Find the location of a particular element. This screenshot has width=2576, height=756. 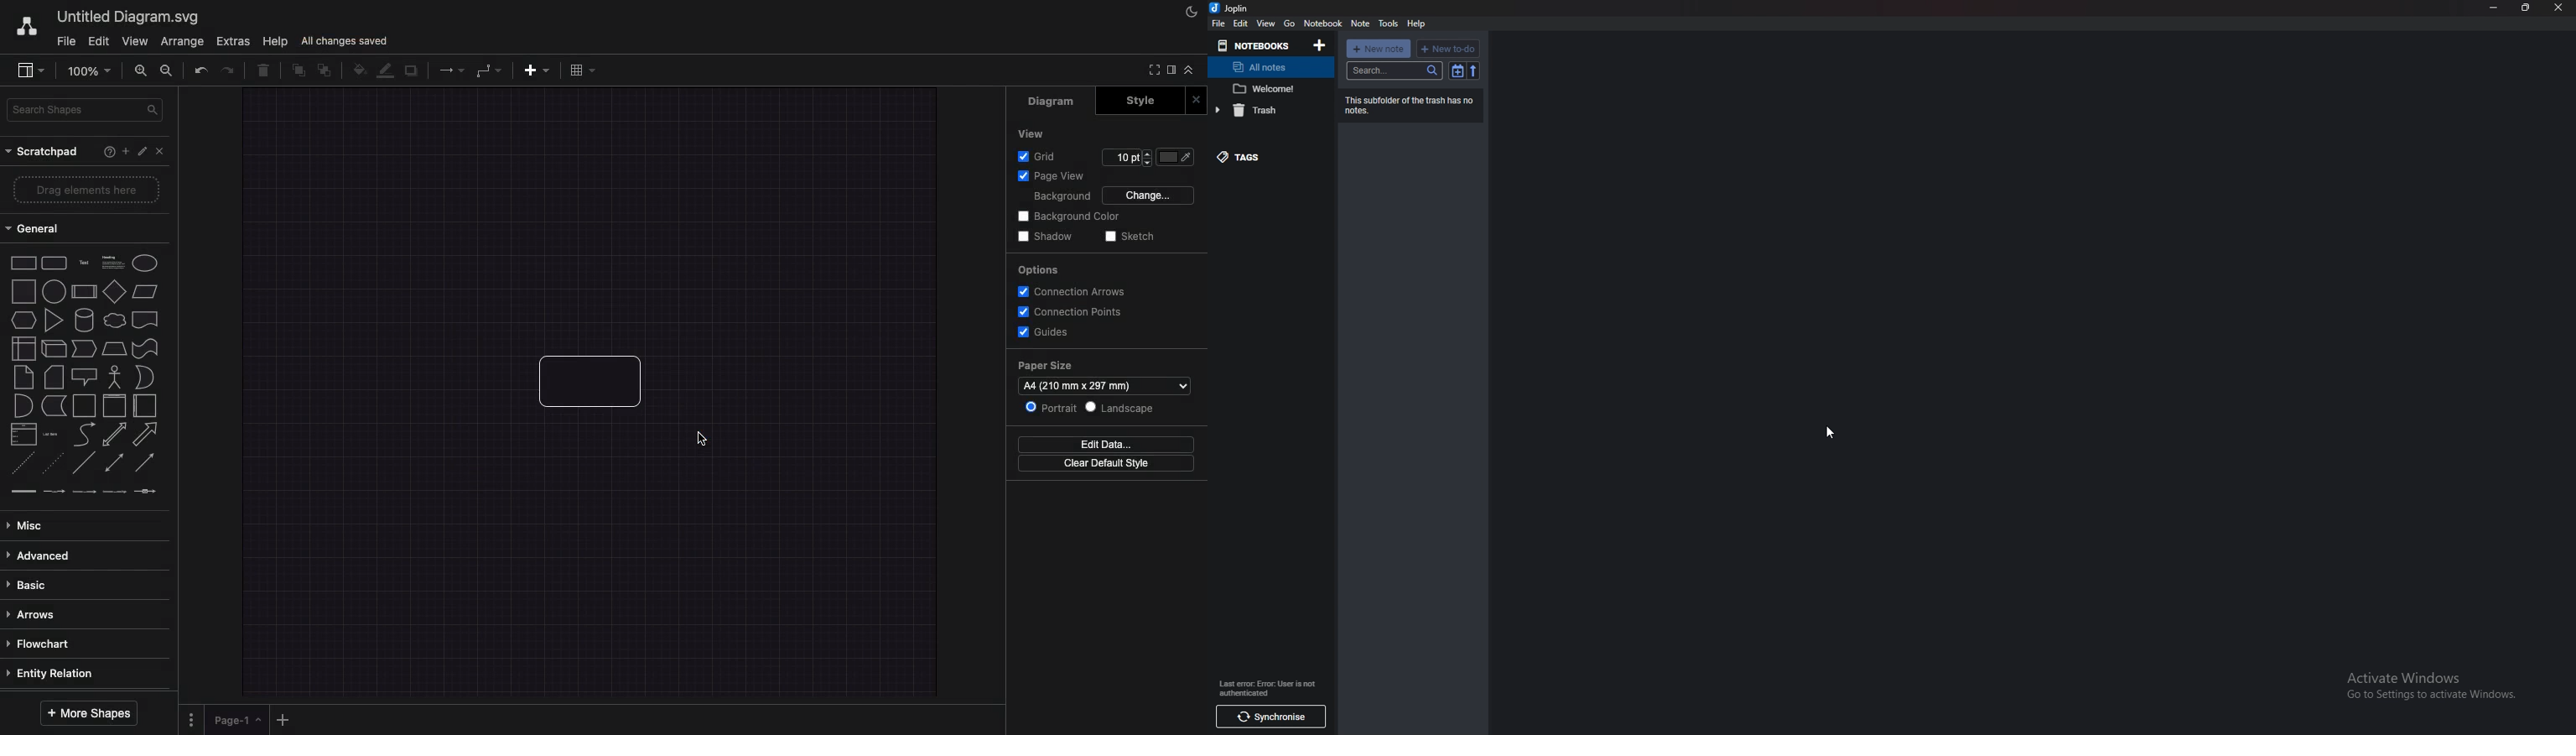

Add is located at coordinates (122, 152).